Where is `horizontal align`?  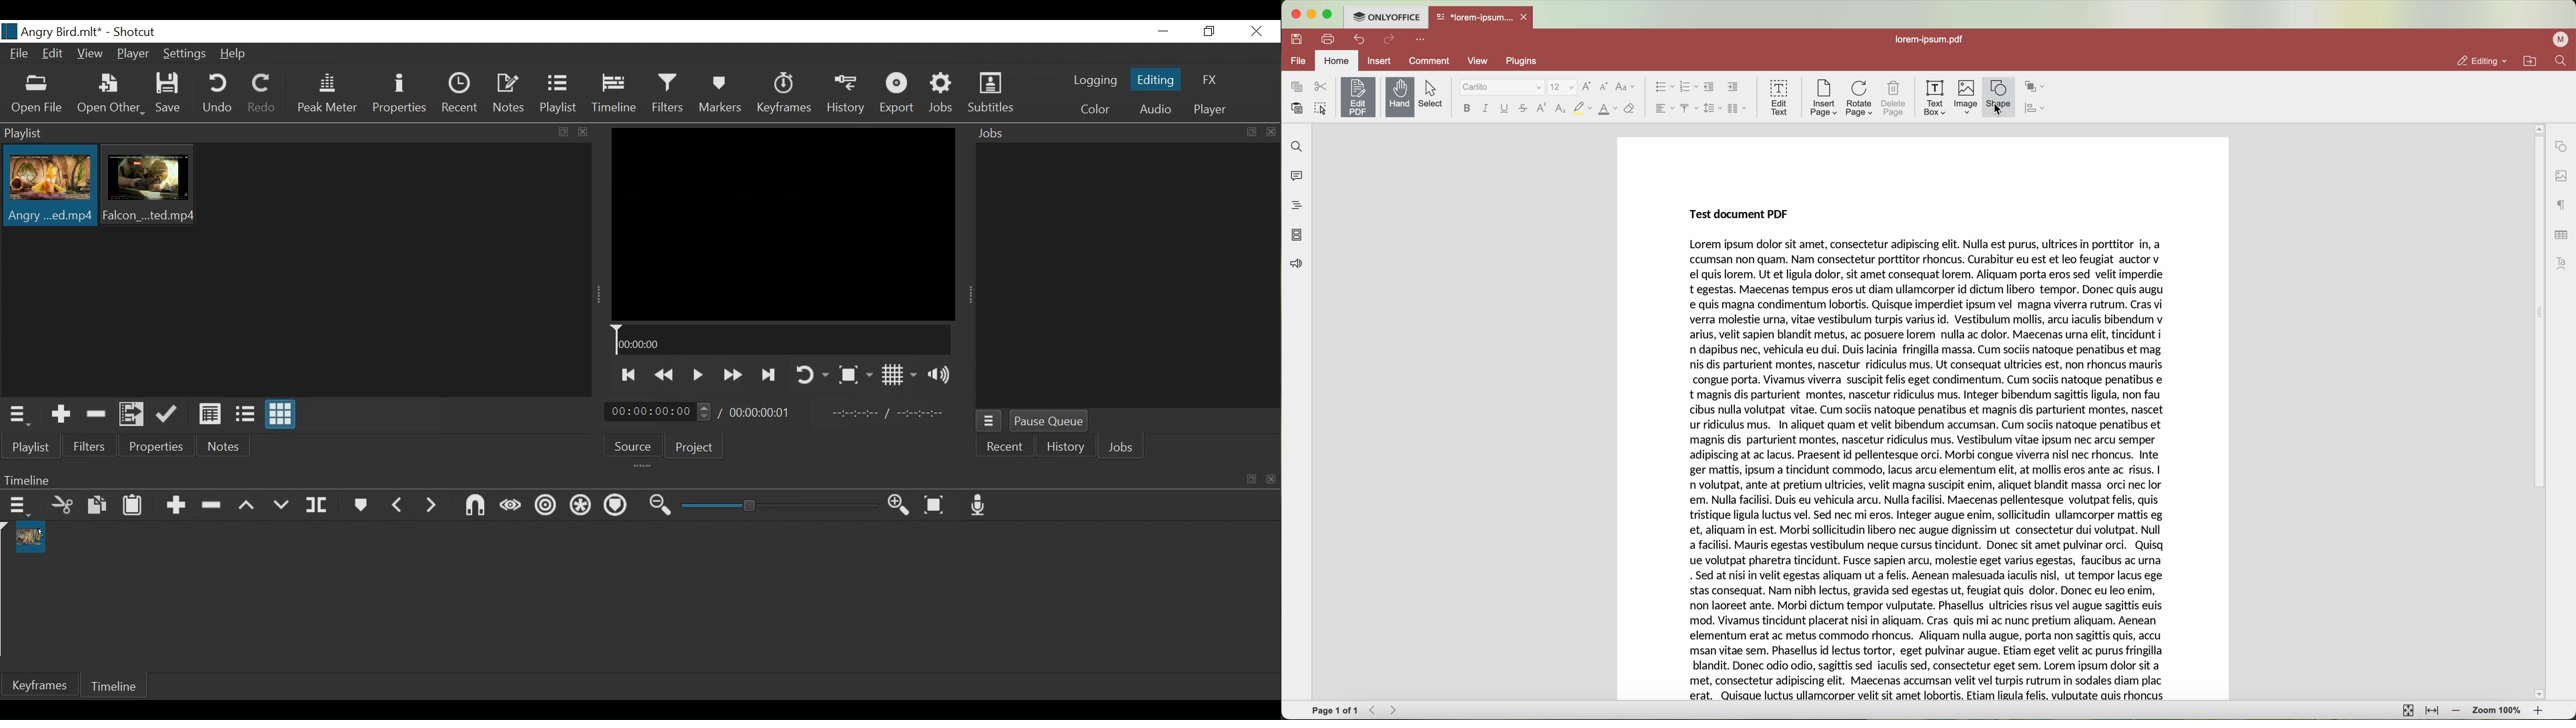 horizontal align is located at coordinates (1662, 108).